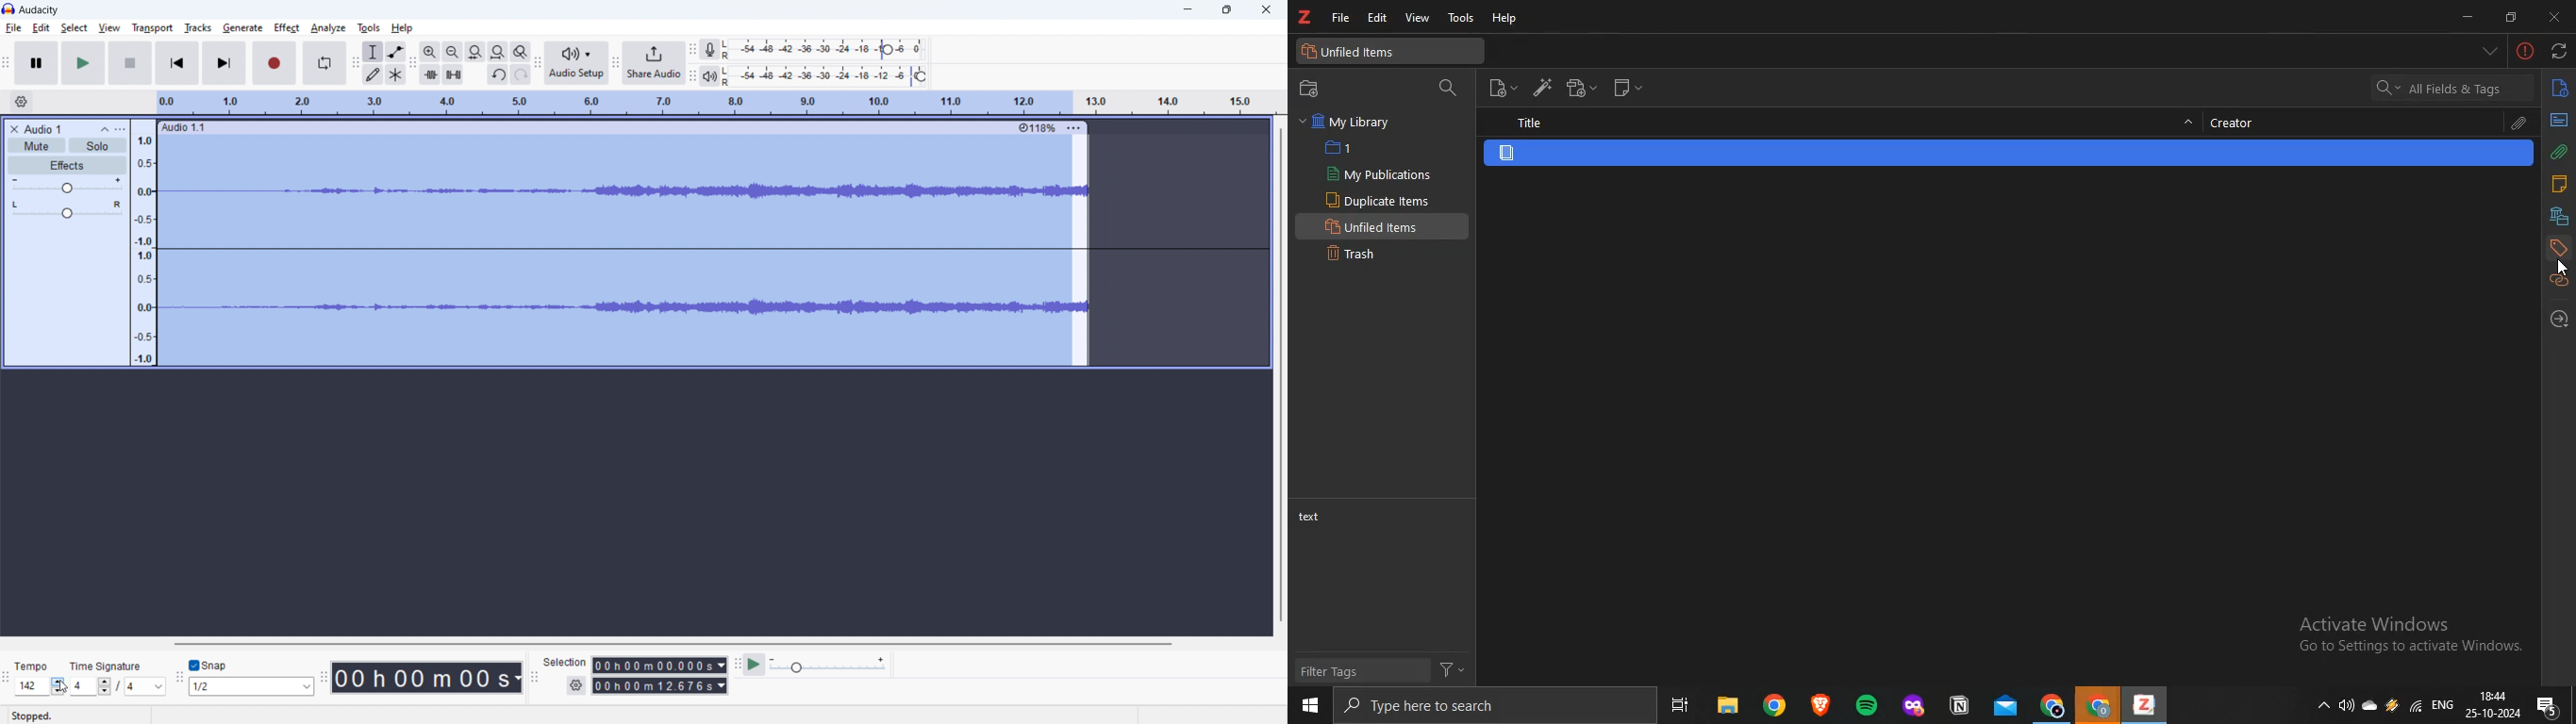  I want to click on skip to start, so click(178, 62).